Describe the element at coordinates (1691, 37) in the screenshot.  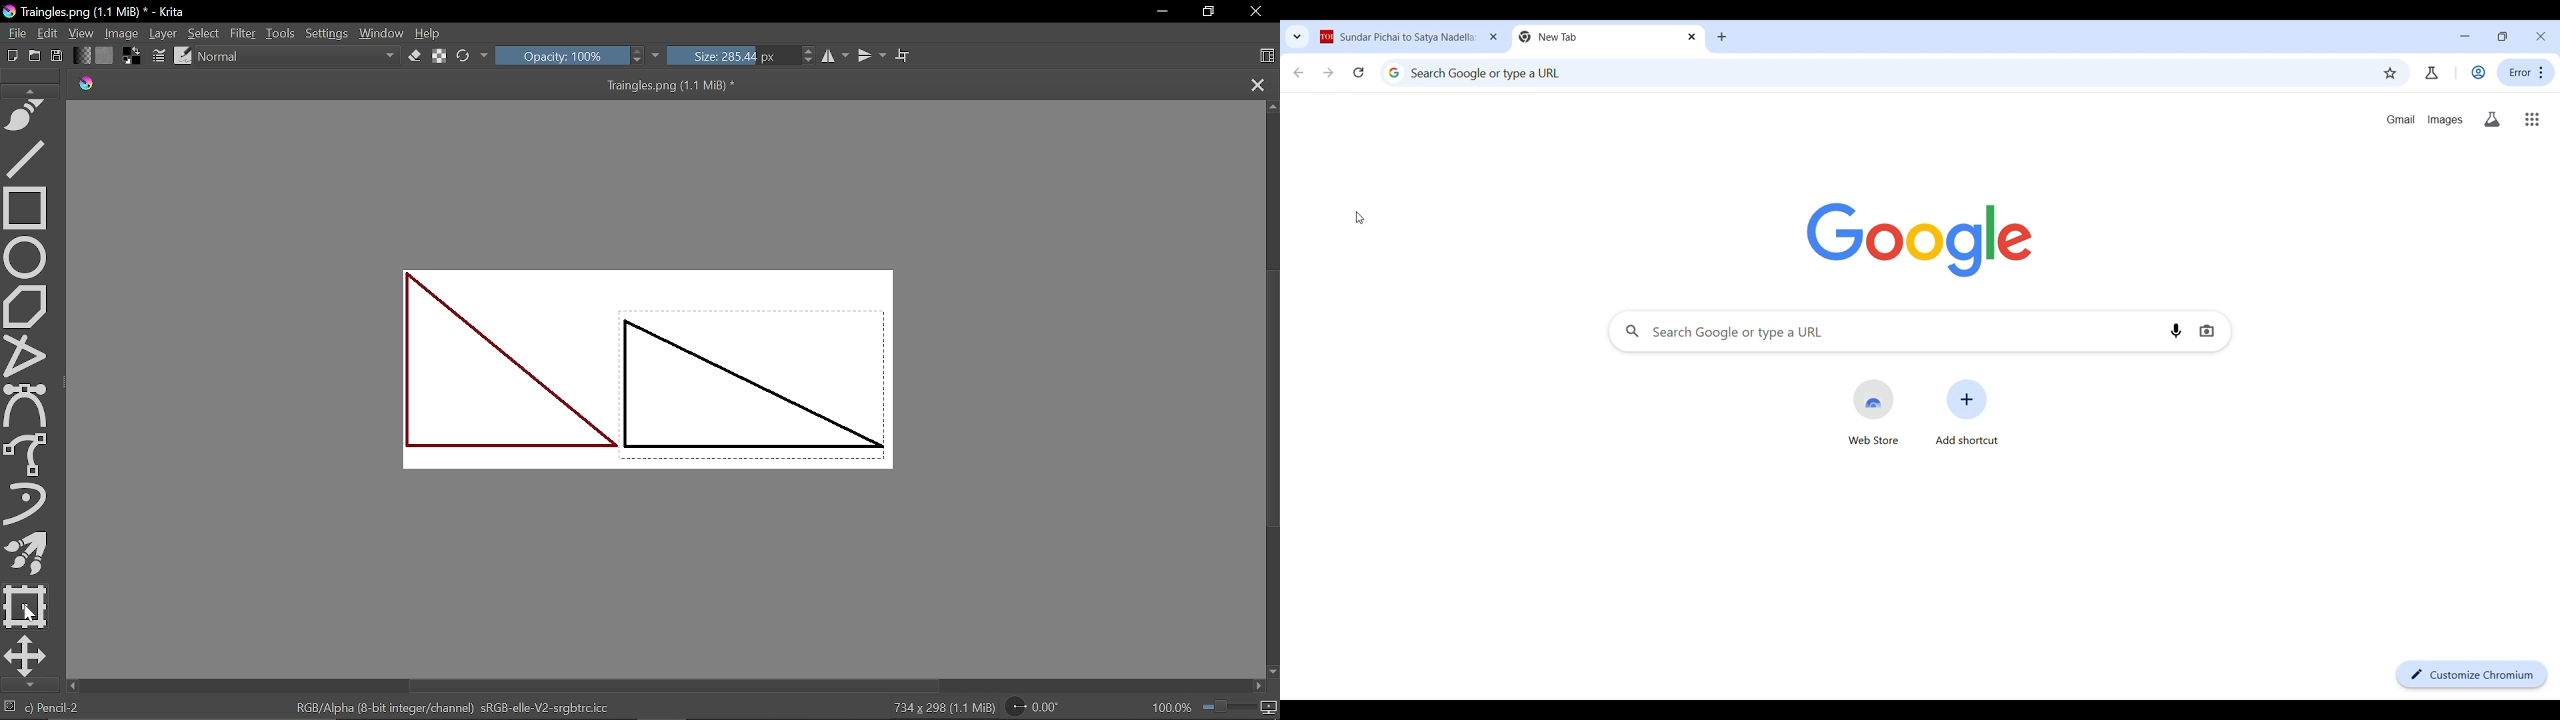
I see `Close current tab` at that location.